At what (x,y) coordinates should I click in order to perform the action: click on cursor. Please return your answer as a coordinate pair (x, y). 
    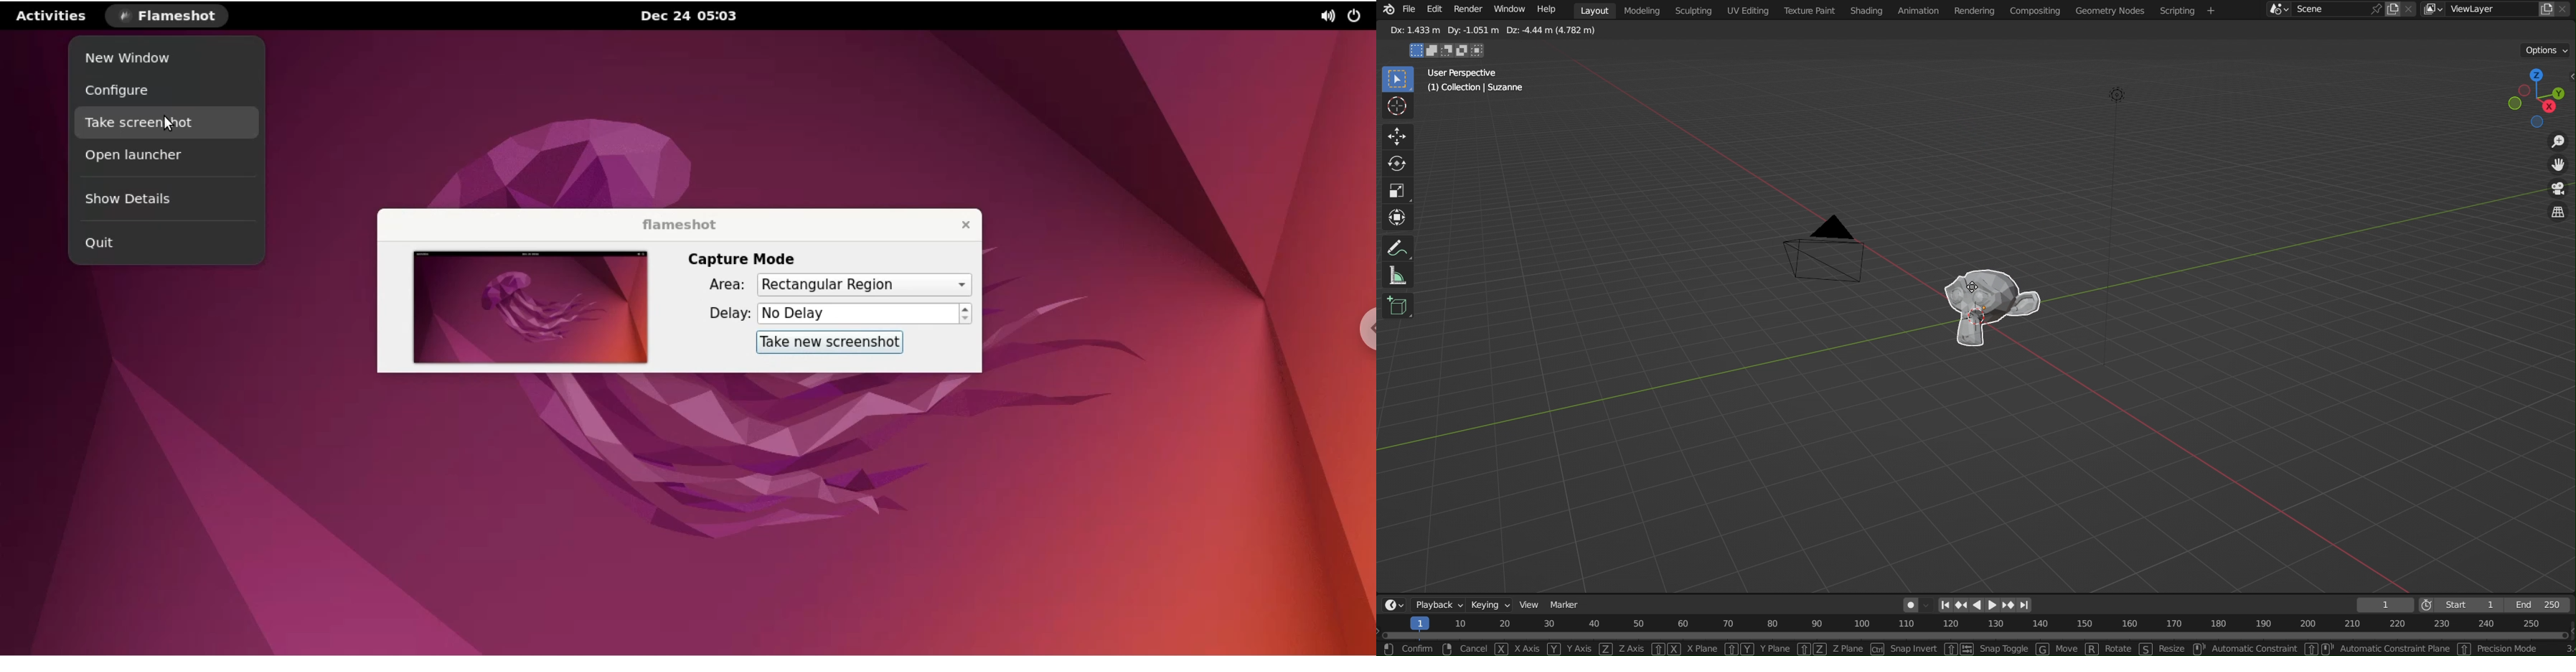
    Looking at the image, I should click on (1972, 284).